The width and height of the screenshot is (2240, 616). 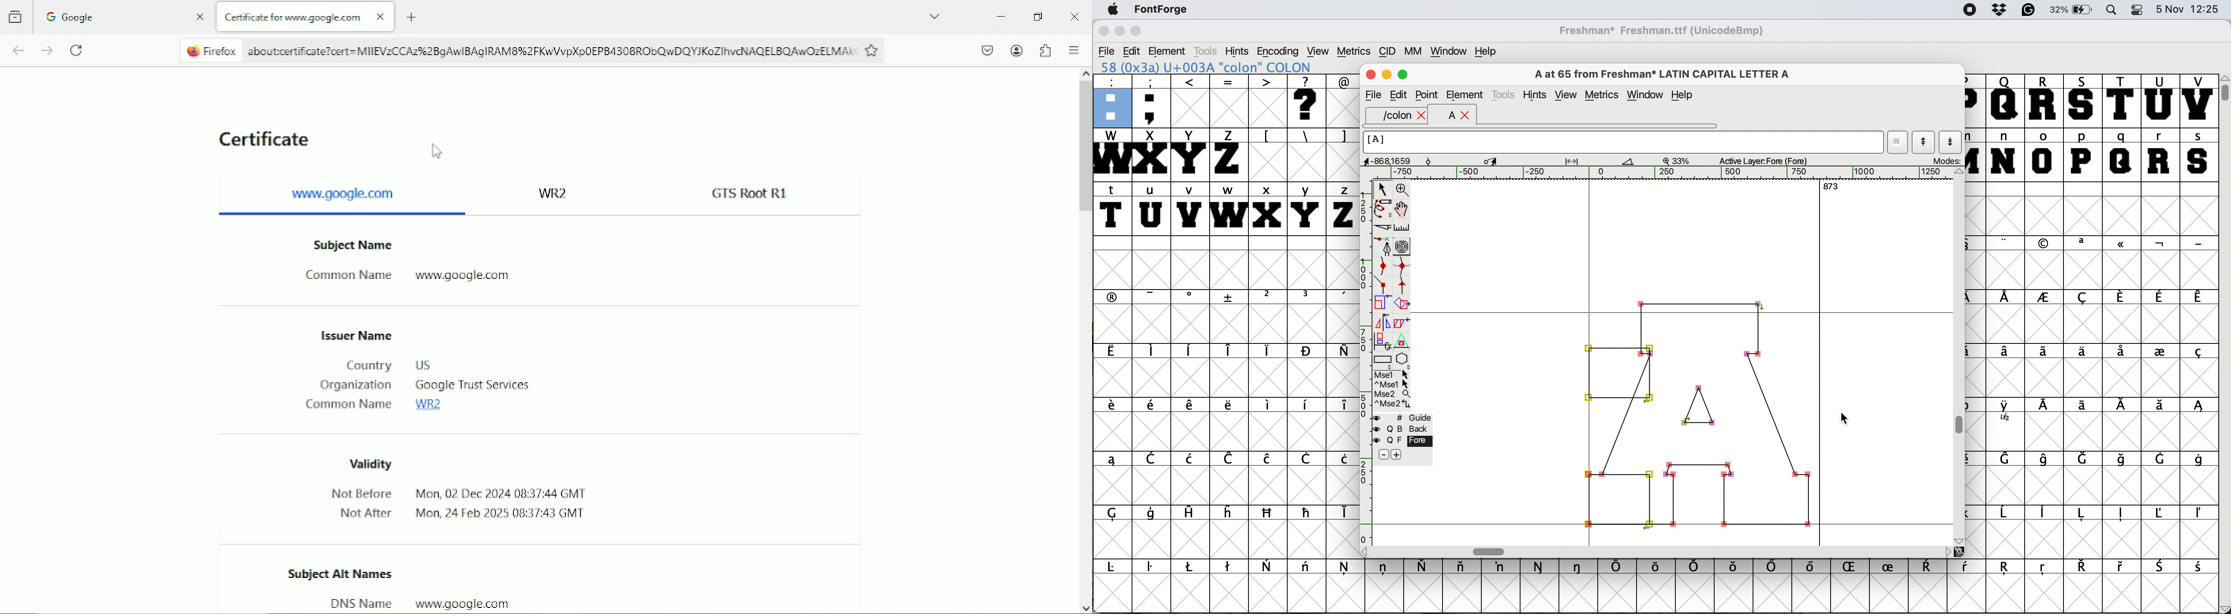 I want to click on draw freehand curve, so click(x=1382, y=207).